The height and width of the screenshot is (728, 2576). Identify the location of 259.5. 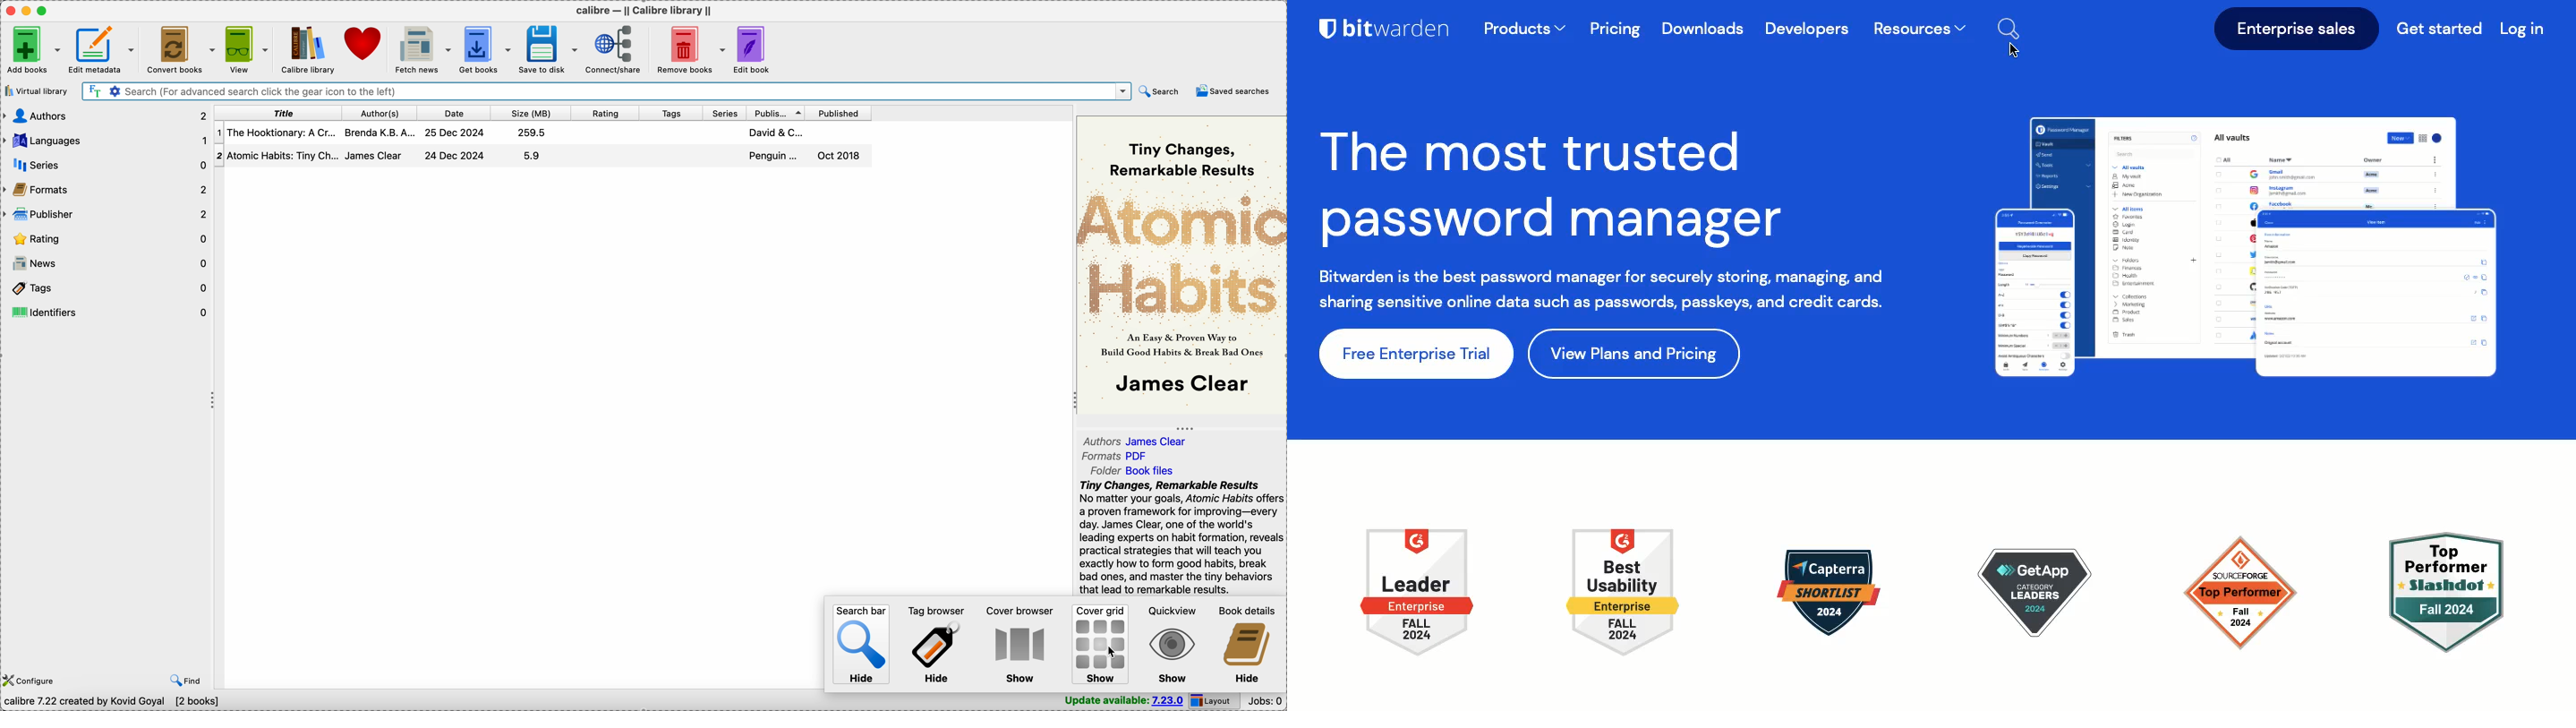
(532, 132).